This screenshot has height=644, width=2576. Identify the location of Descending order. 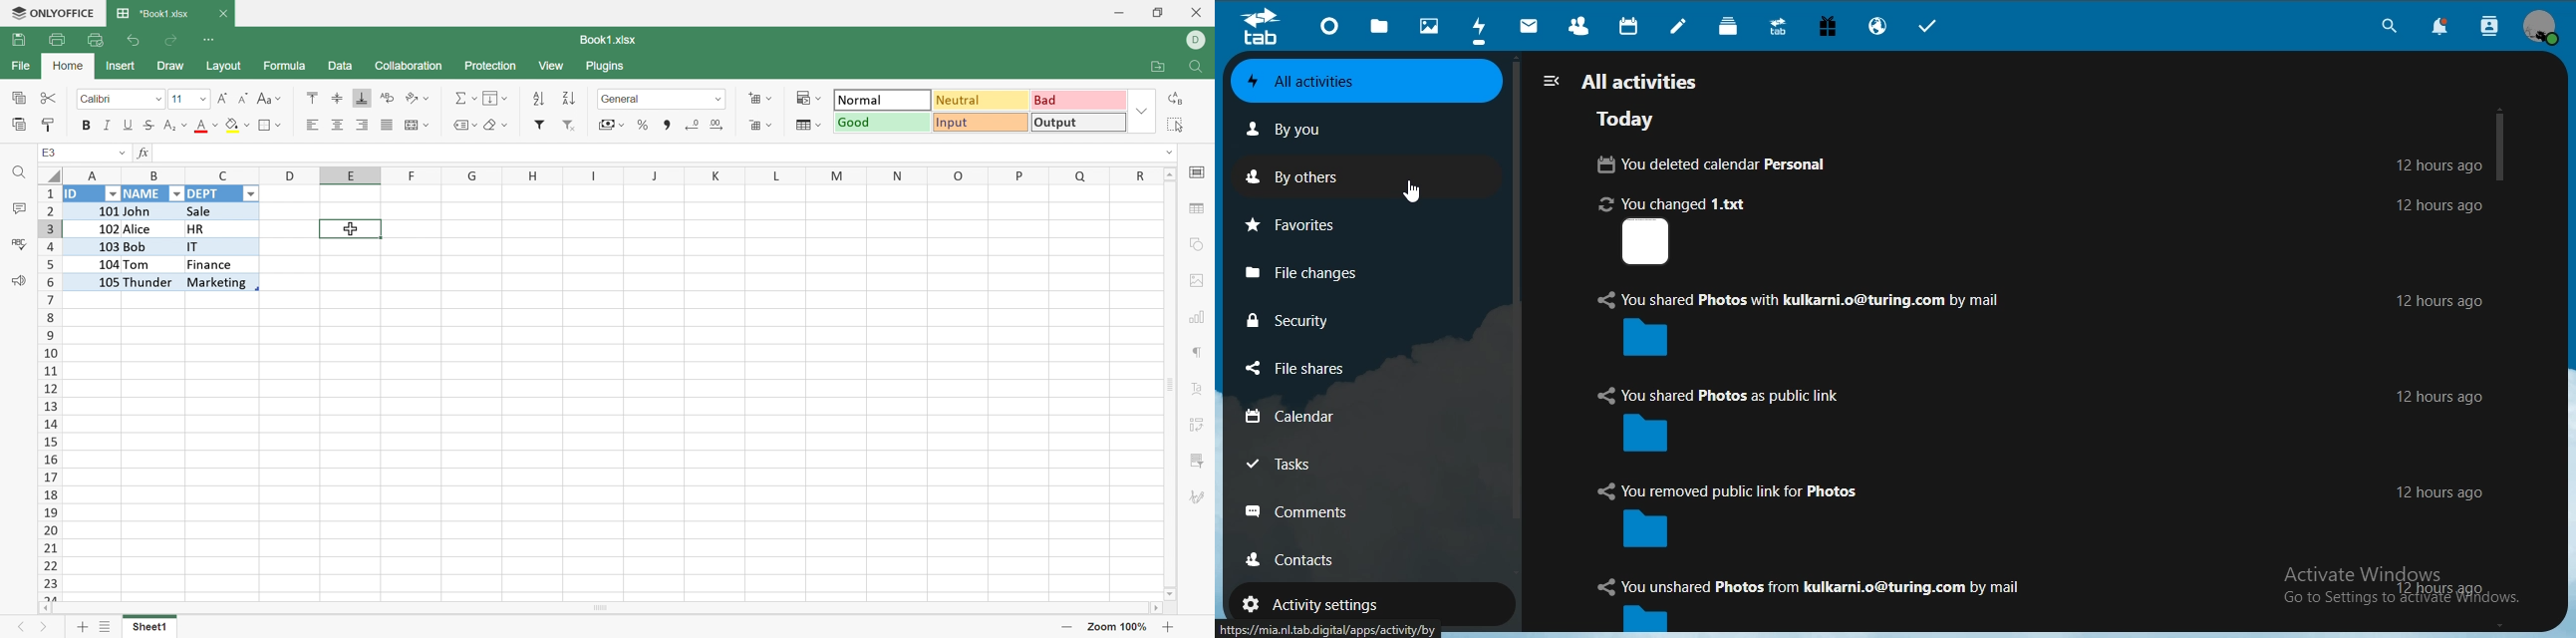
(570, 98).